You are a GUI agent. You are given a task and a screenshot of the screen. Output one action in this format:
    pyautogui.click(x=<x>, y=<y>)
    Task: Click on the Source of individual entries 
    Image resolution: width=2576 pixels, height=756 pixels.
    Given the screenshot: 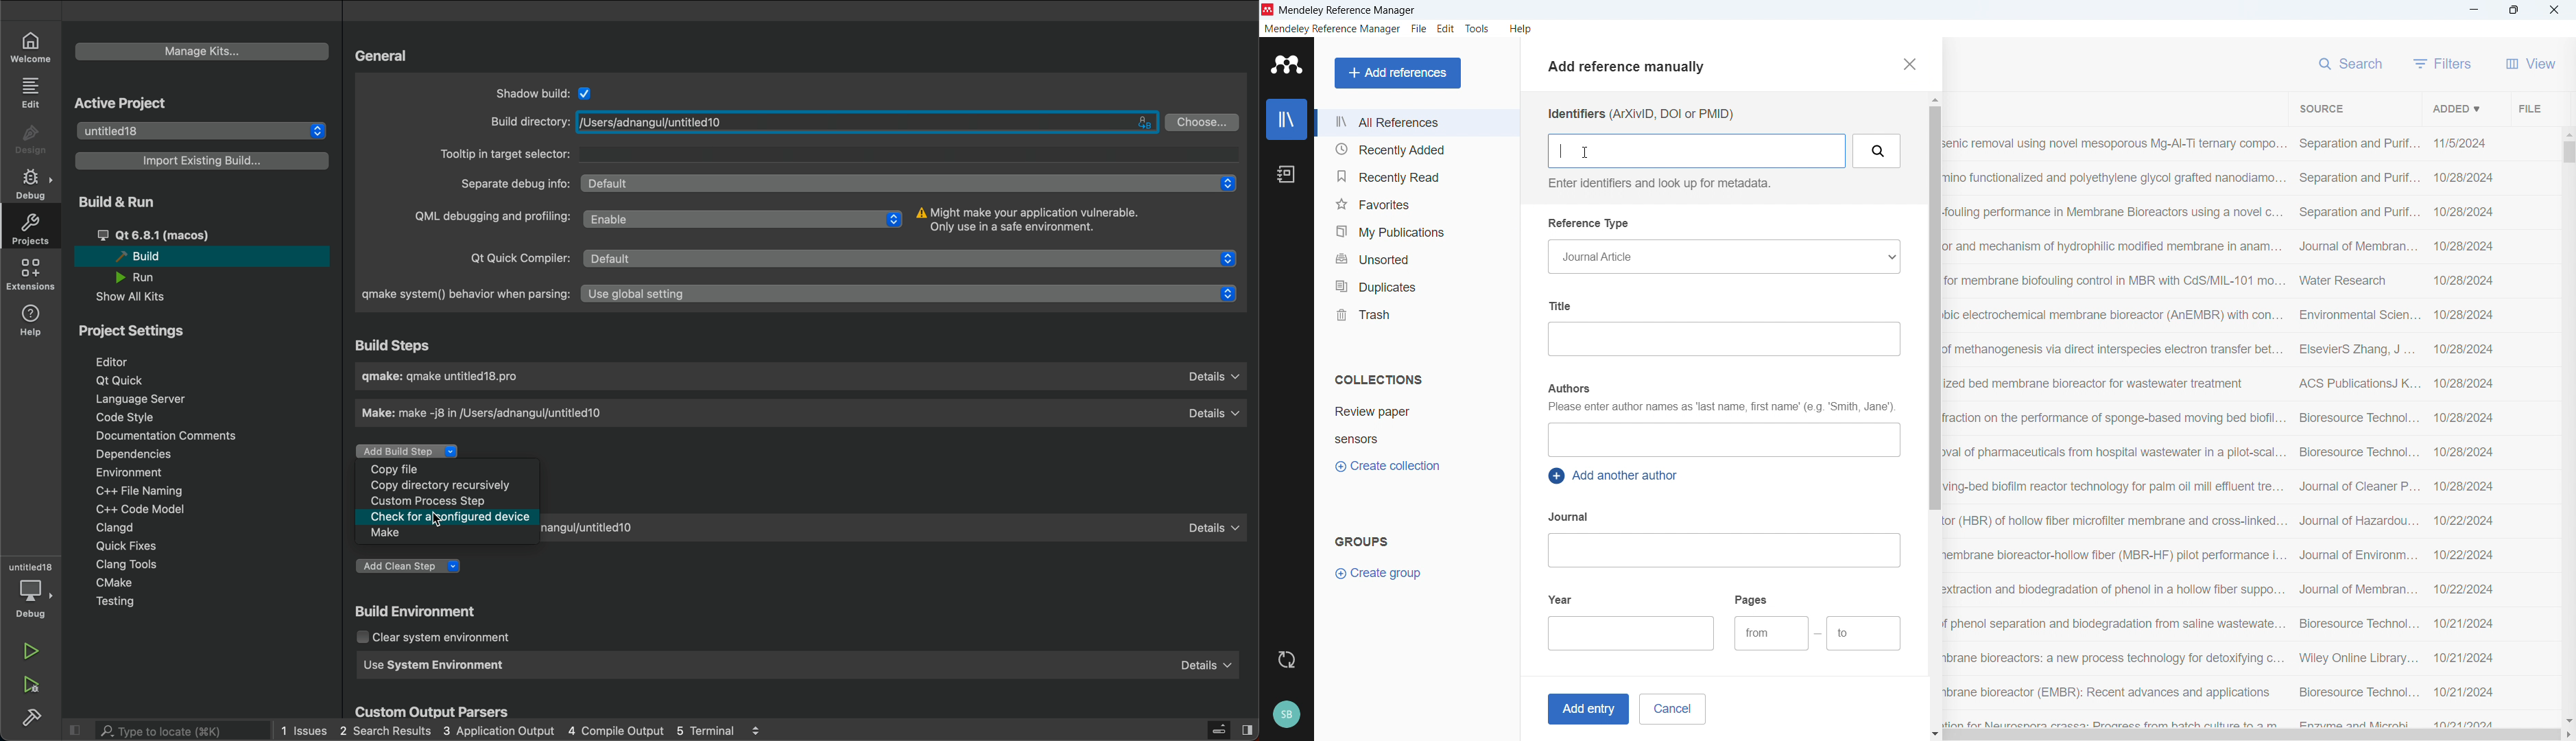 What is the action you would take?
    pyautogui.click(x=2357, y=430)
    